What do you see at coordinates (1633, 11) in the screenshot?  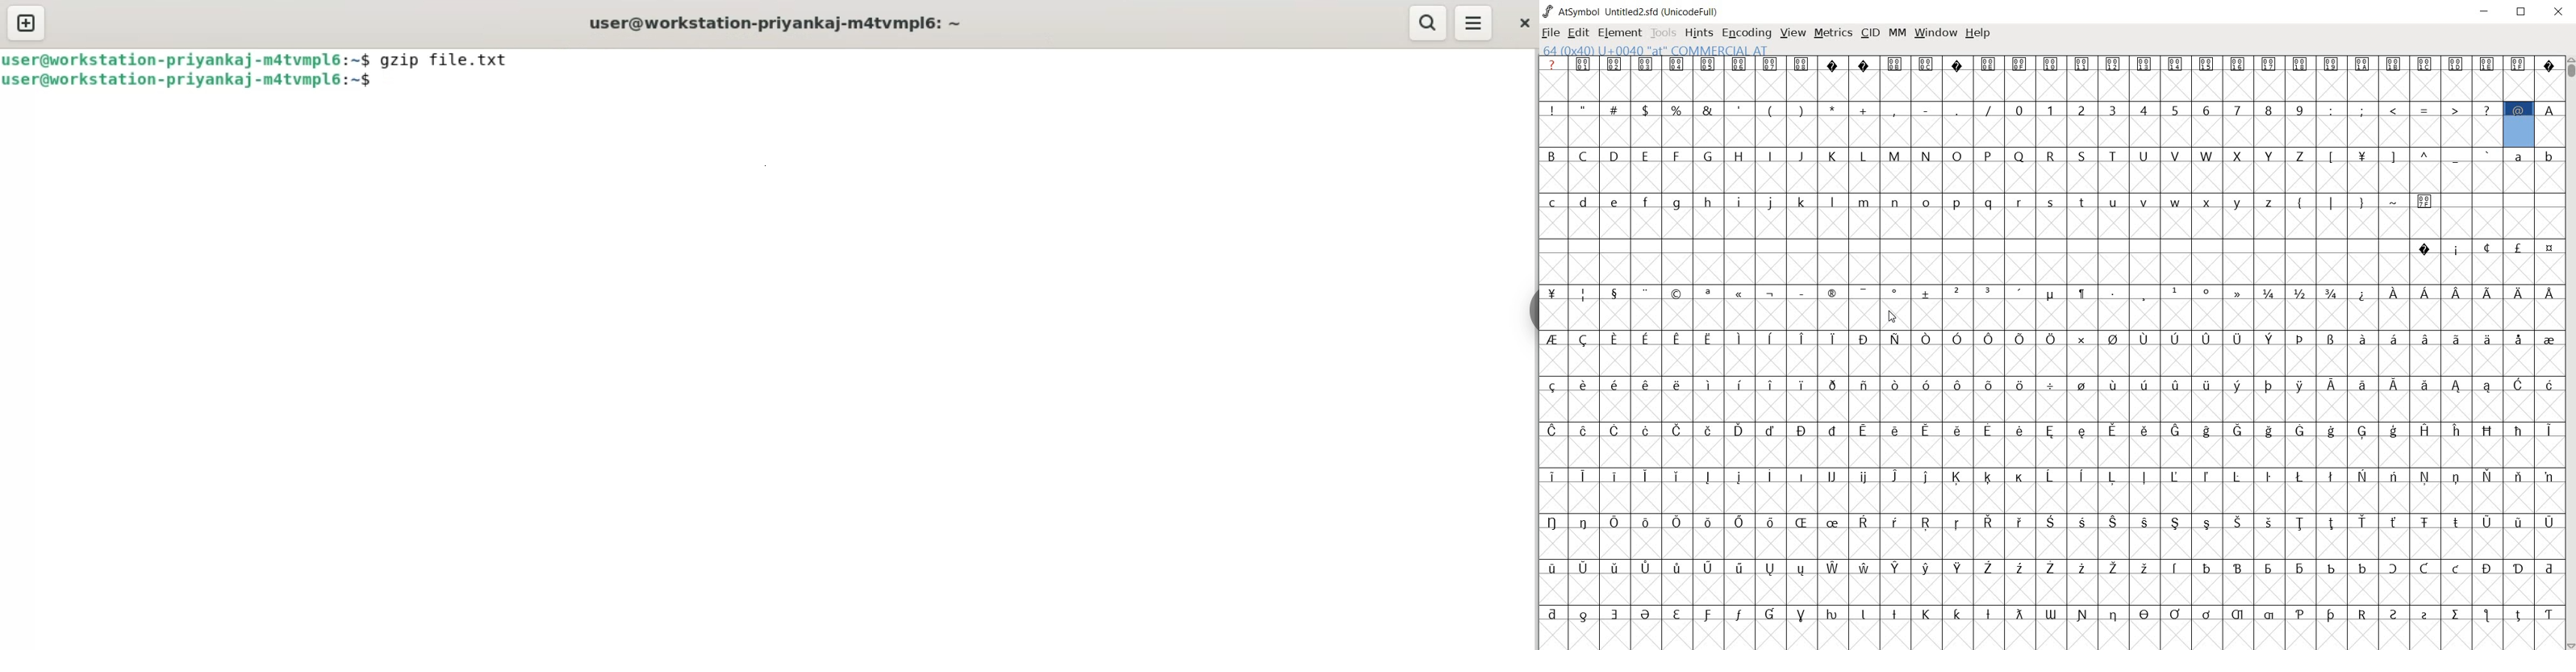 I see `AtSymbol Untitled2.sfd (UnicodeFull)` at bounding box center [1633, 11].